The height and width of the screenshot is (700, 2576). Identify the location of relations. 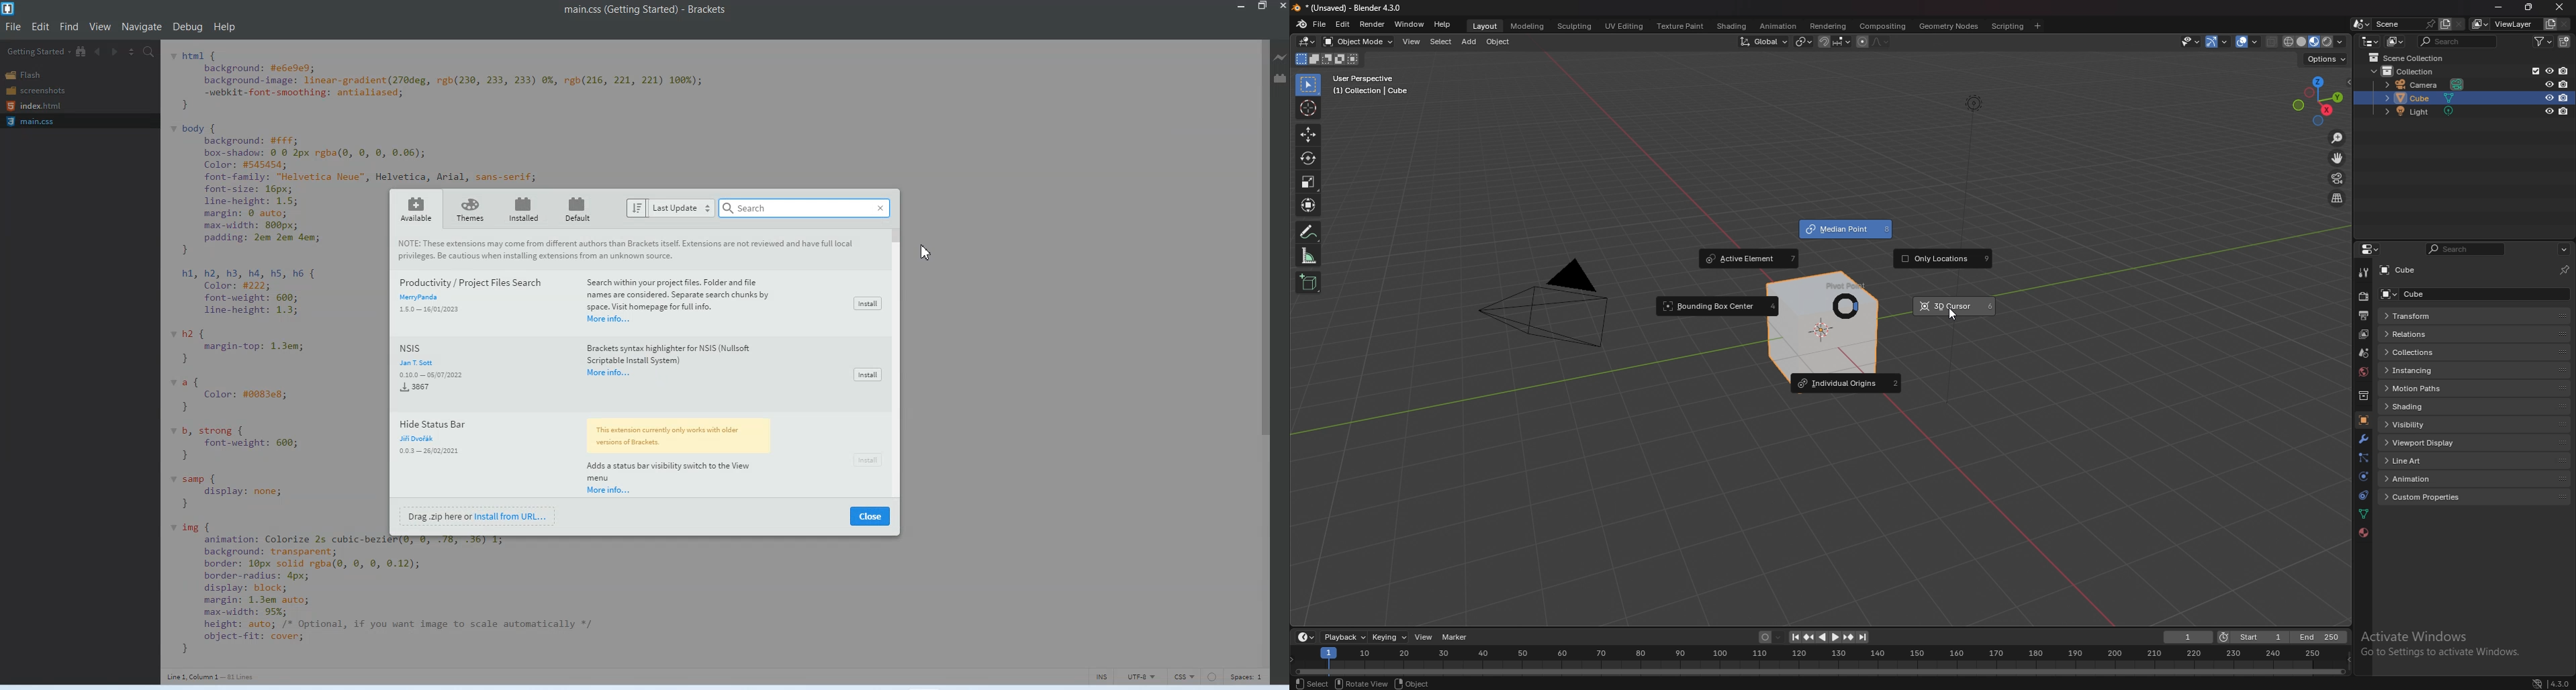
(2429, 334).